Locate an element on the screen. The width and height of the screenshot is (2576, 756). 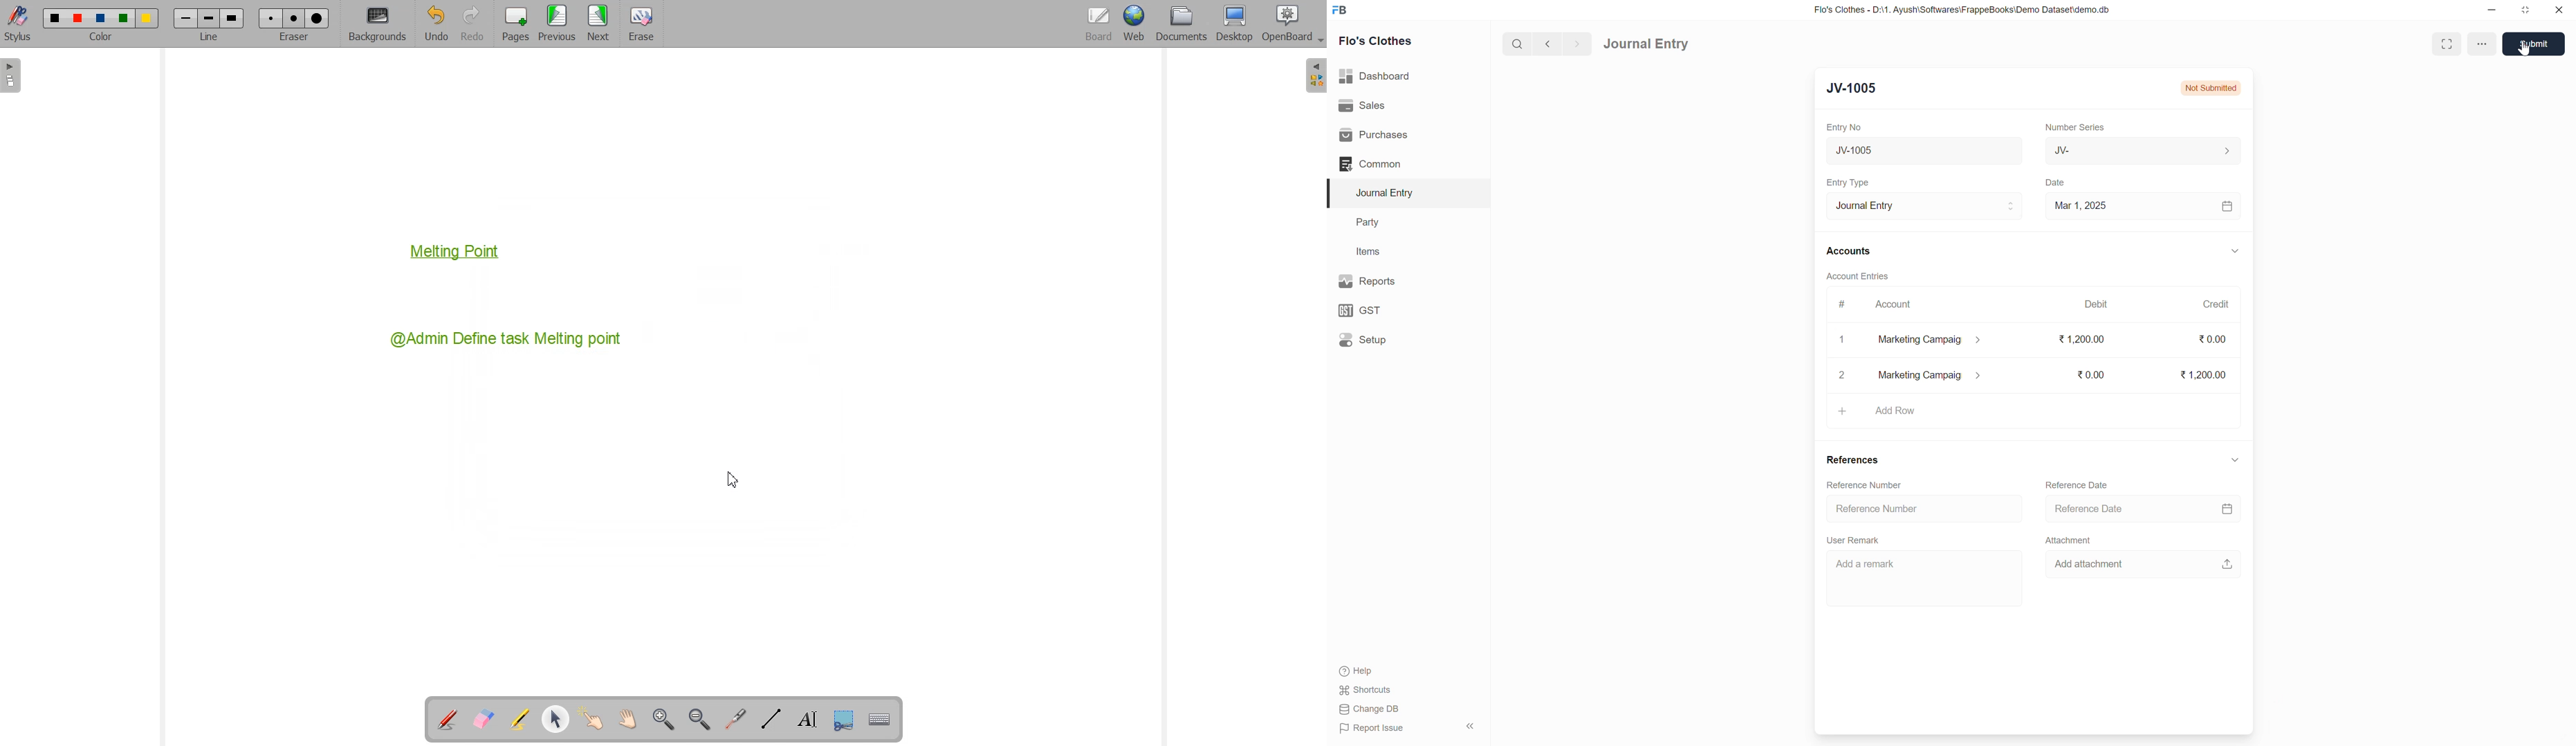
Account Entries is located at coordinates (1858, 275).